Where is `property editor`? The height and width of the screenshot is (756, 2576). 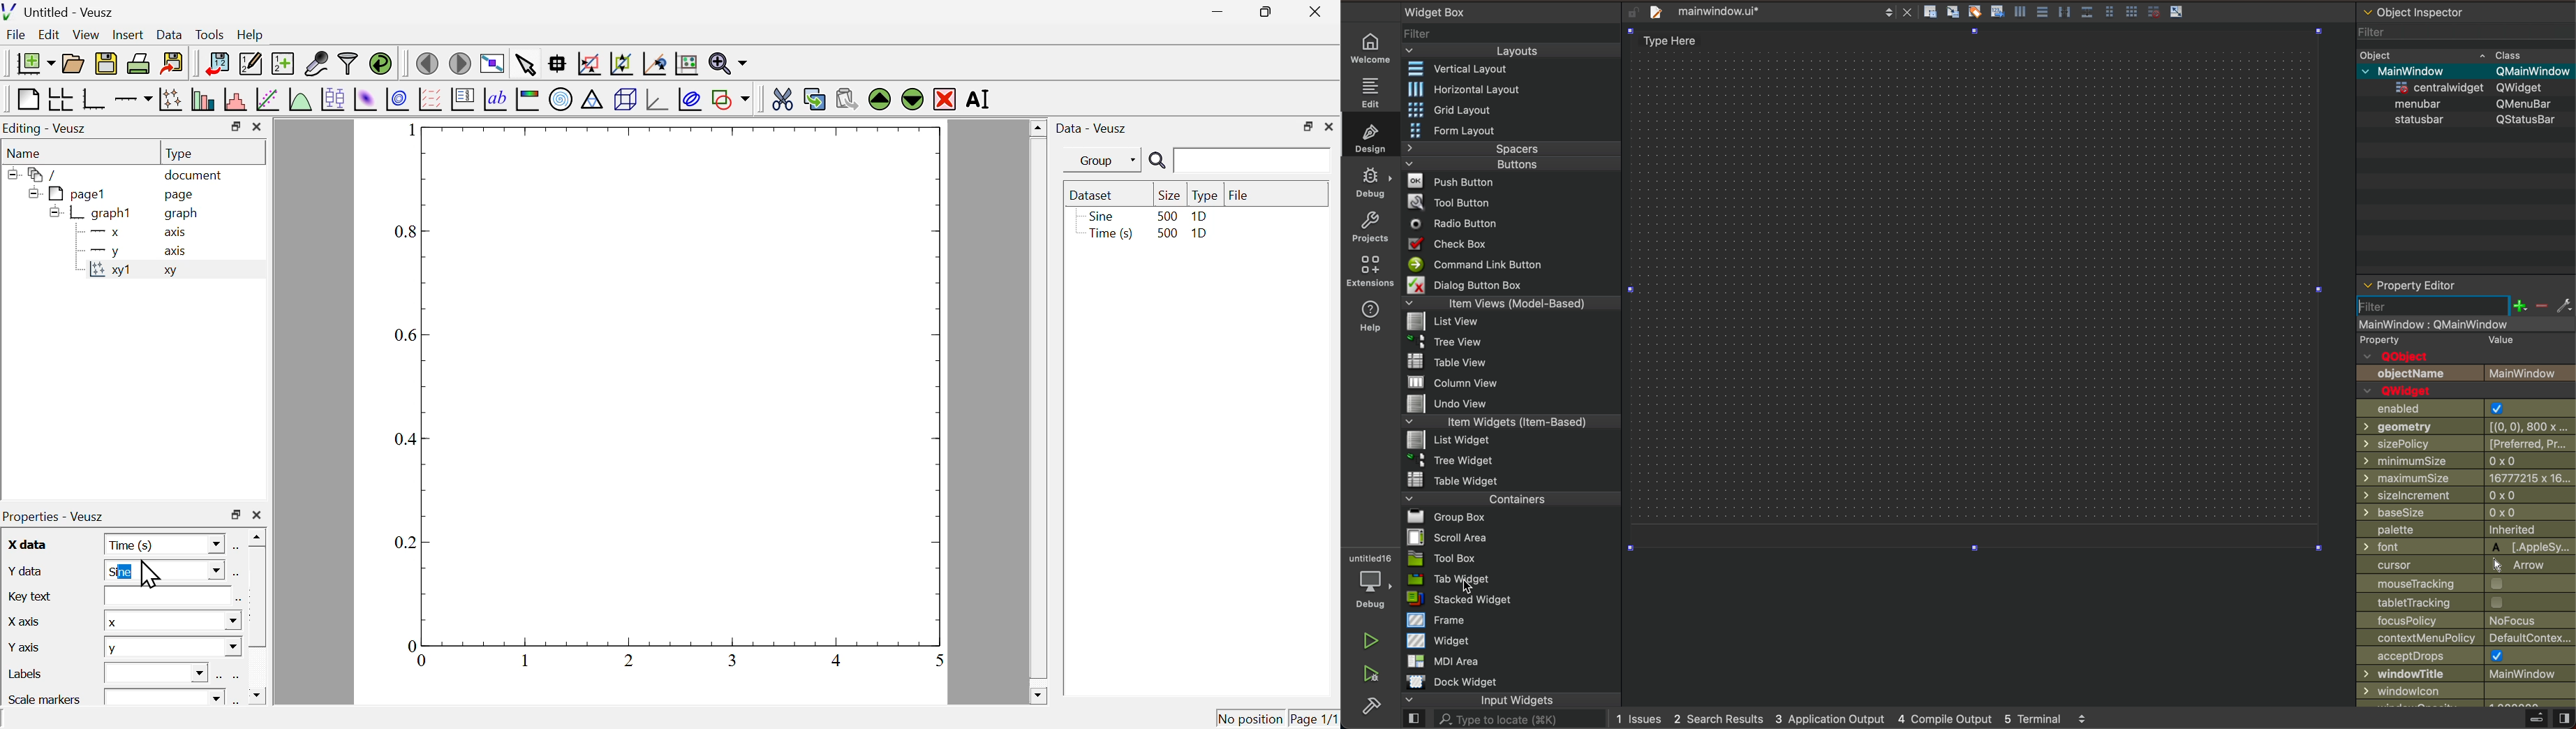 property editor is located at coordinates (2455, 283).